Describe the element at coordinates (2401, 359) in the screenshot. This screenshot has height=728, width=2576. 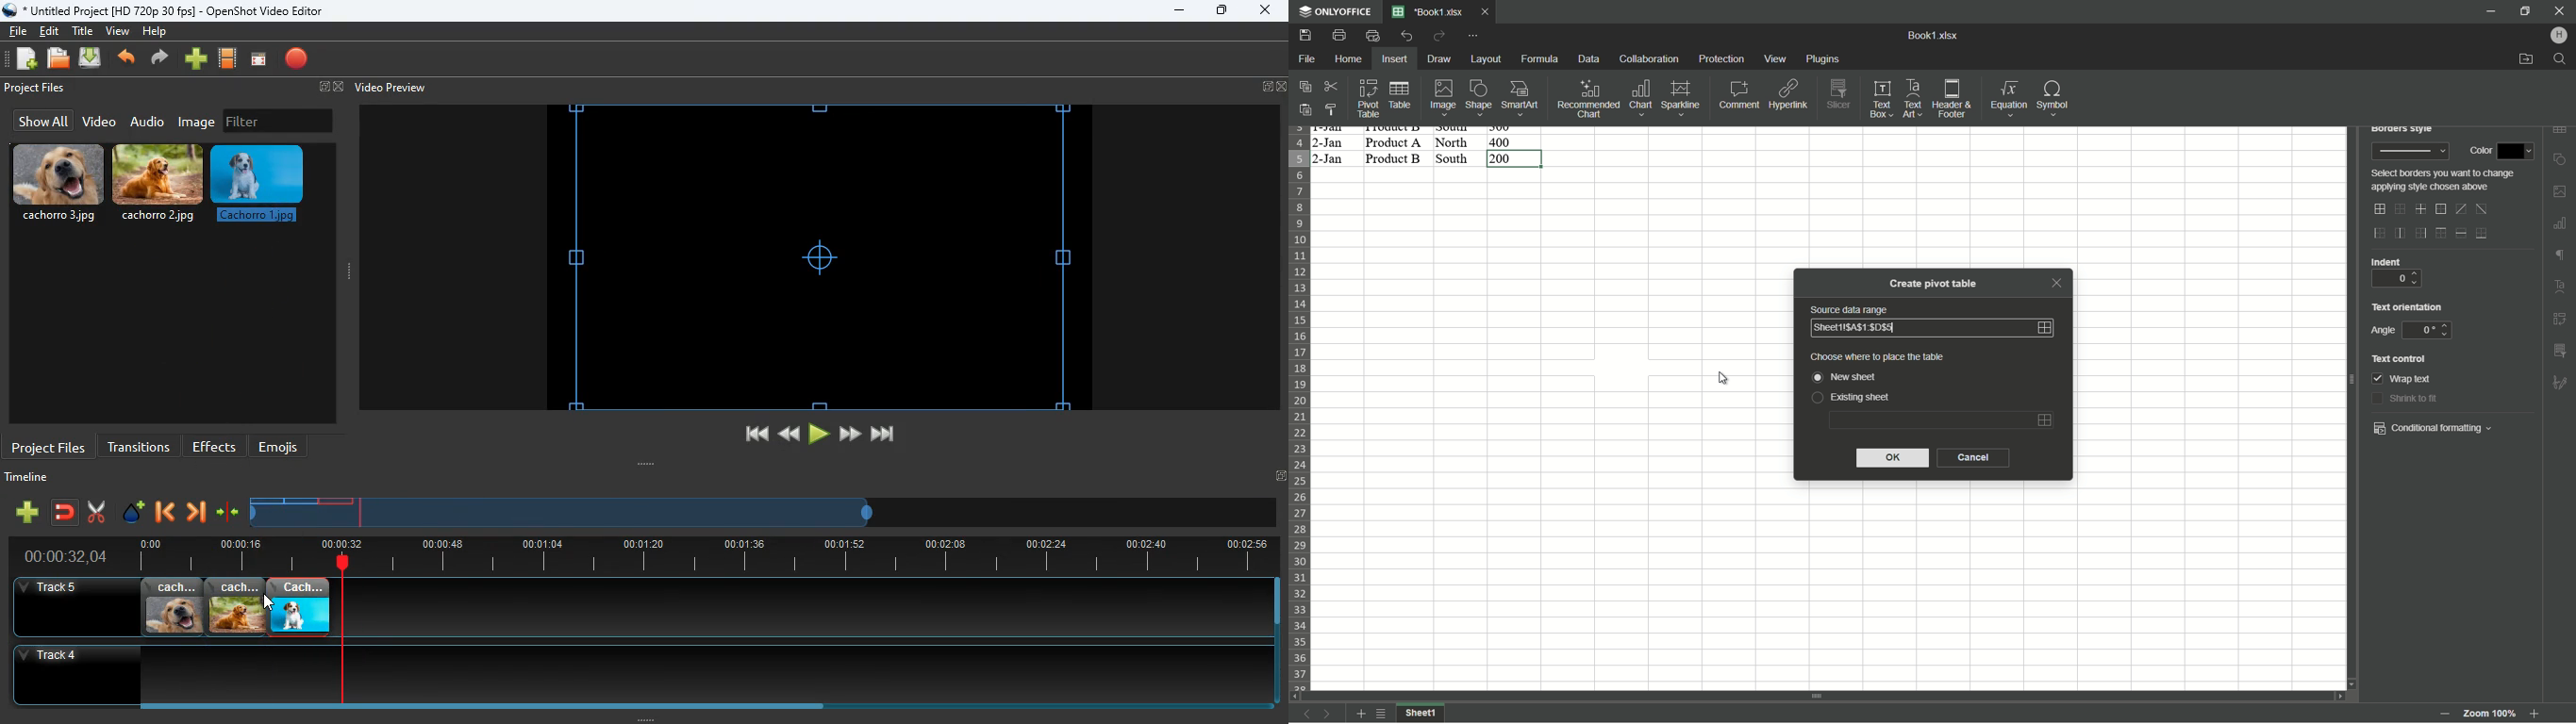
I see `text control` at that location.